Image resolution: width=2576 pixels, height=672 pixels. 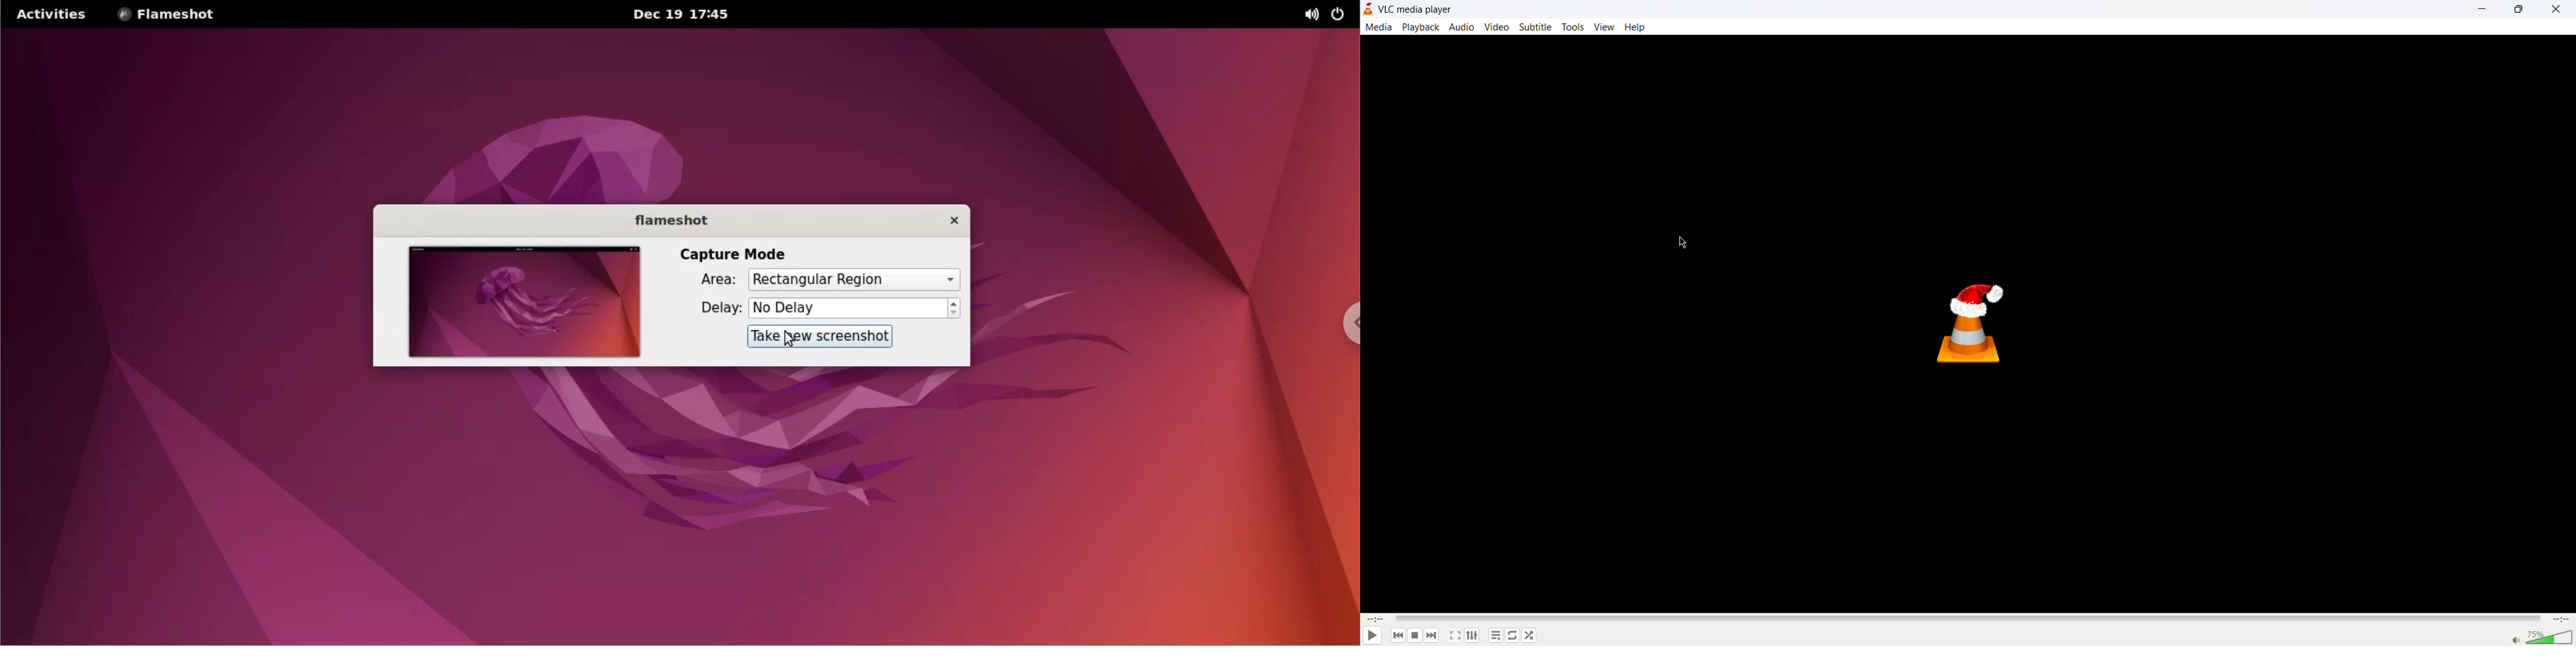 I want to click on previous, so click(x=1398, y=636).